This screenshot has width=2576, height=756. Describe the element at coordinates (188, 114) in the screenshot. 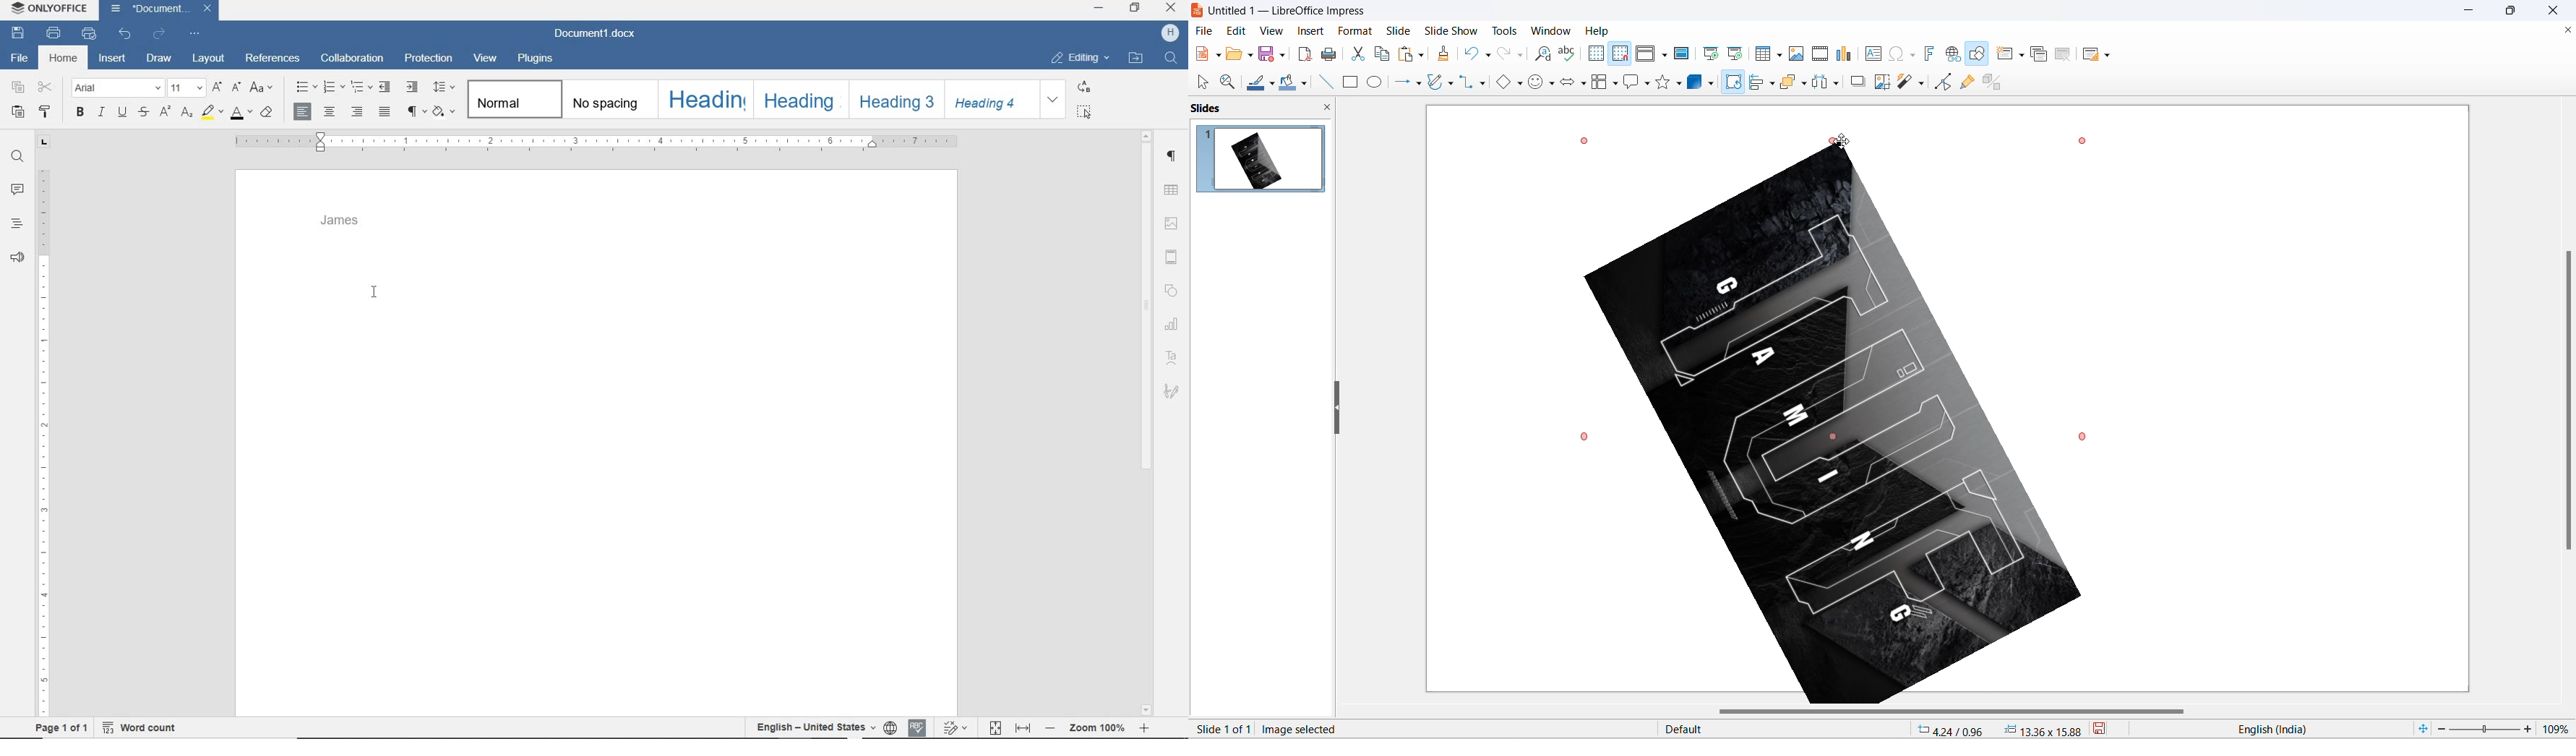

I see `subscript` at that location.